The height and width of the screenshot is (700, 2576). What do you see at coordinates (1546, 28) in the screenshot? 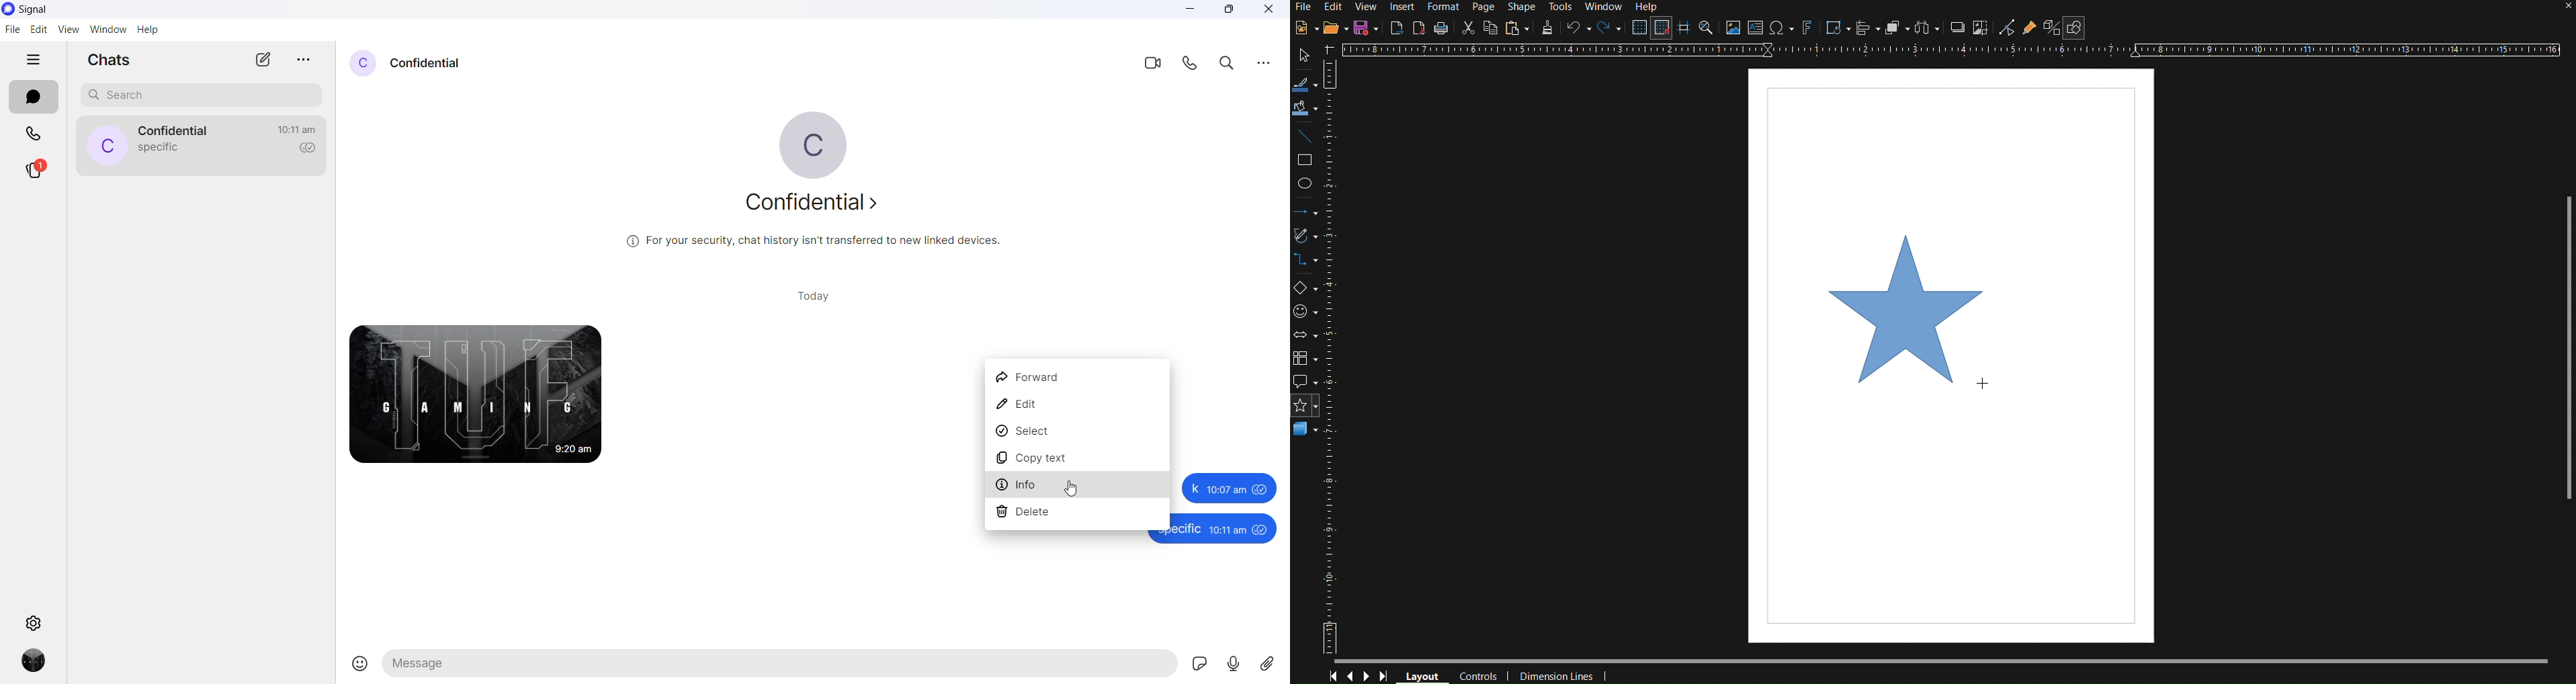
I see `Formatting` at bounding box center [1546, 28].